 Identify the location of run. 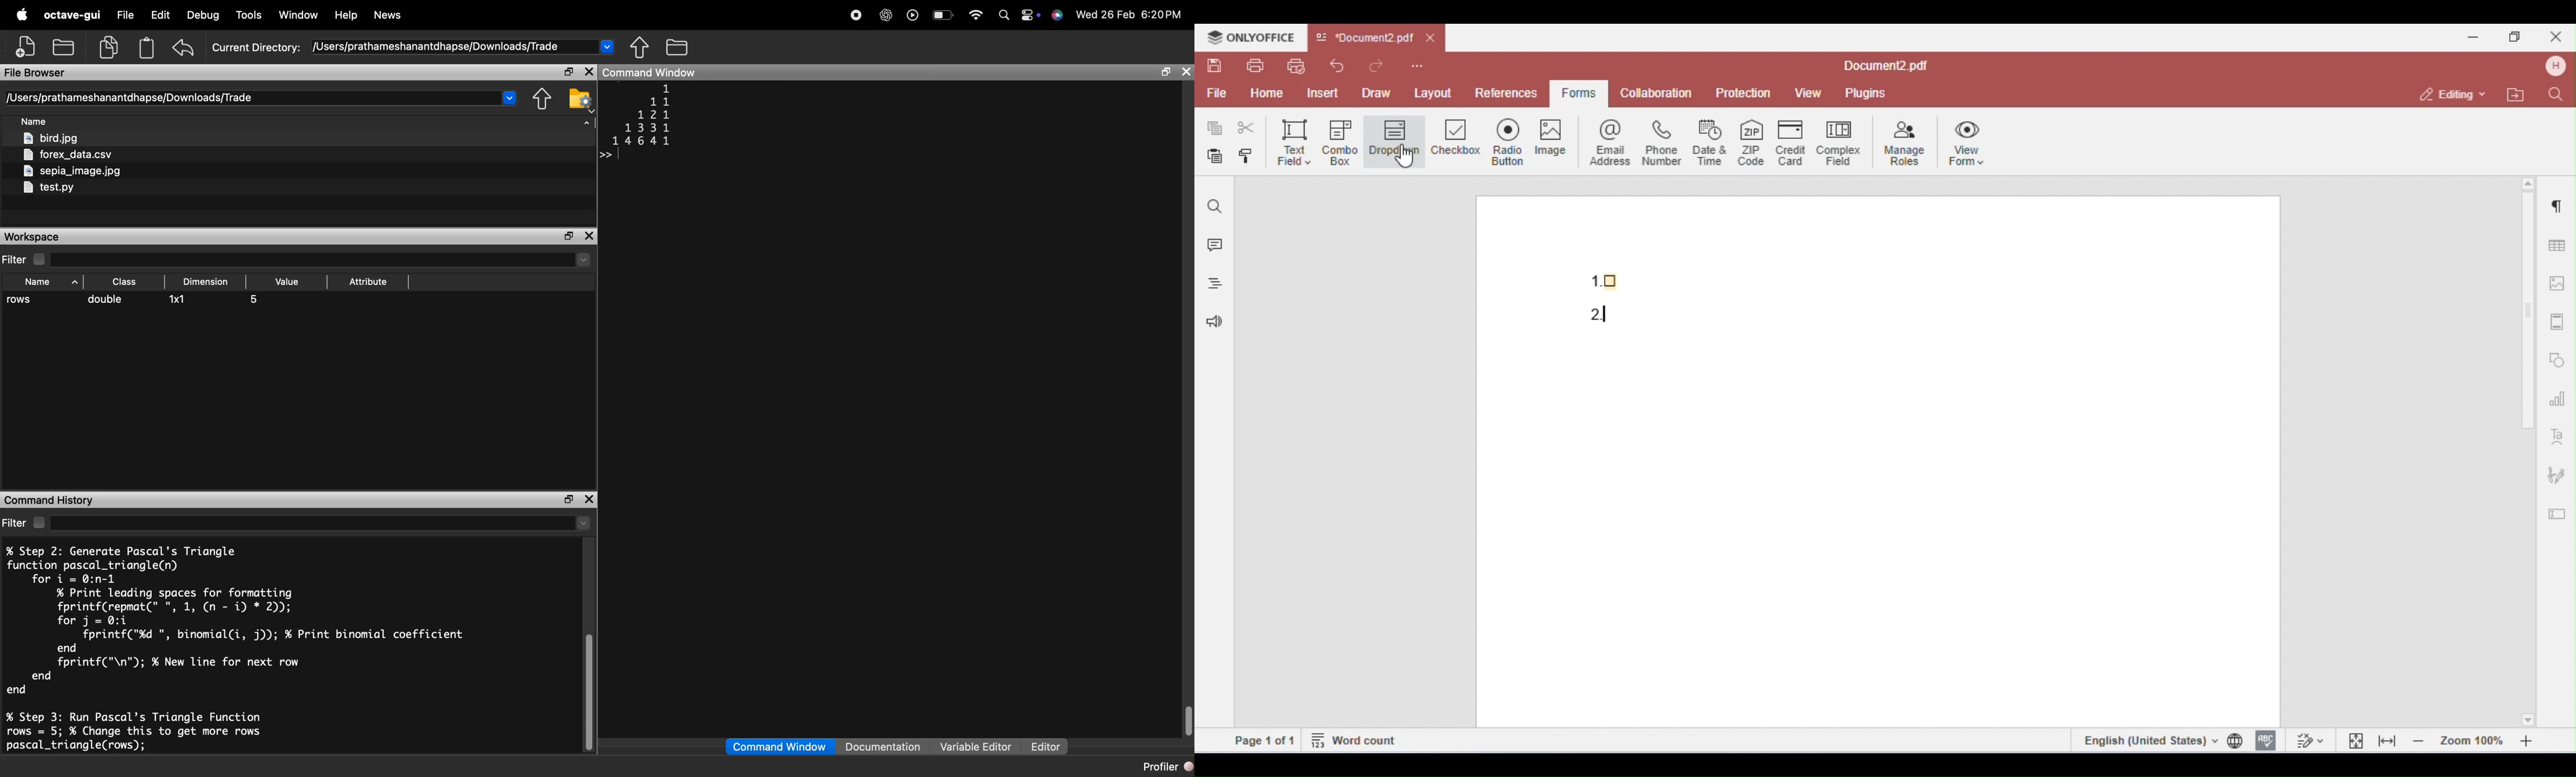
(913, 15).